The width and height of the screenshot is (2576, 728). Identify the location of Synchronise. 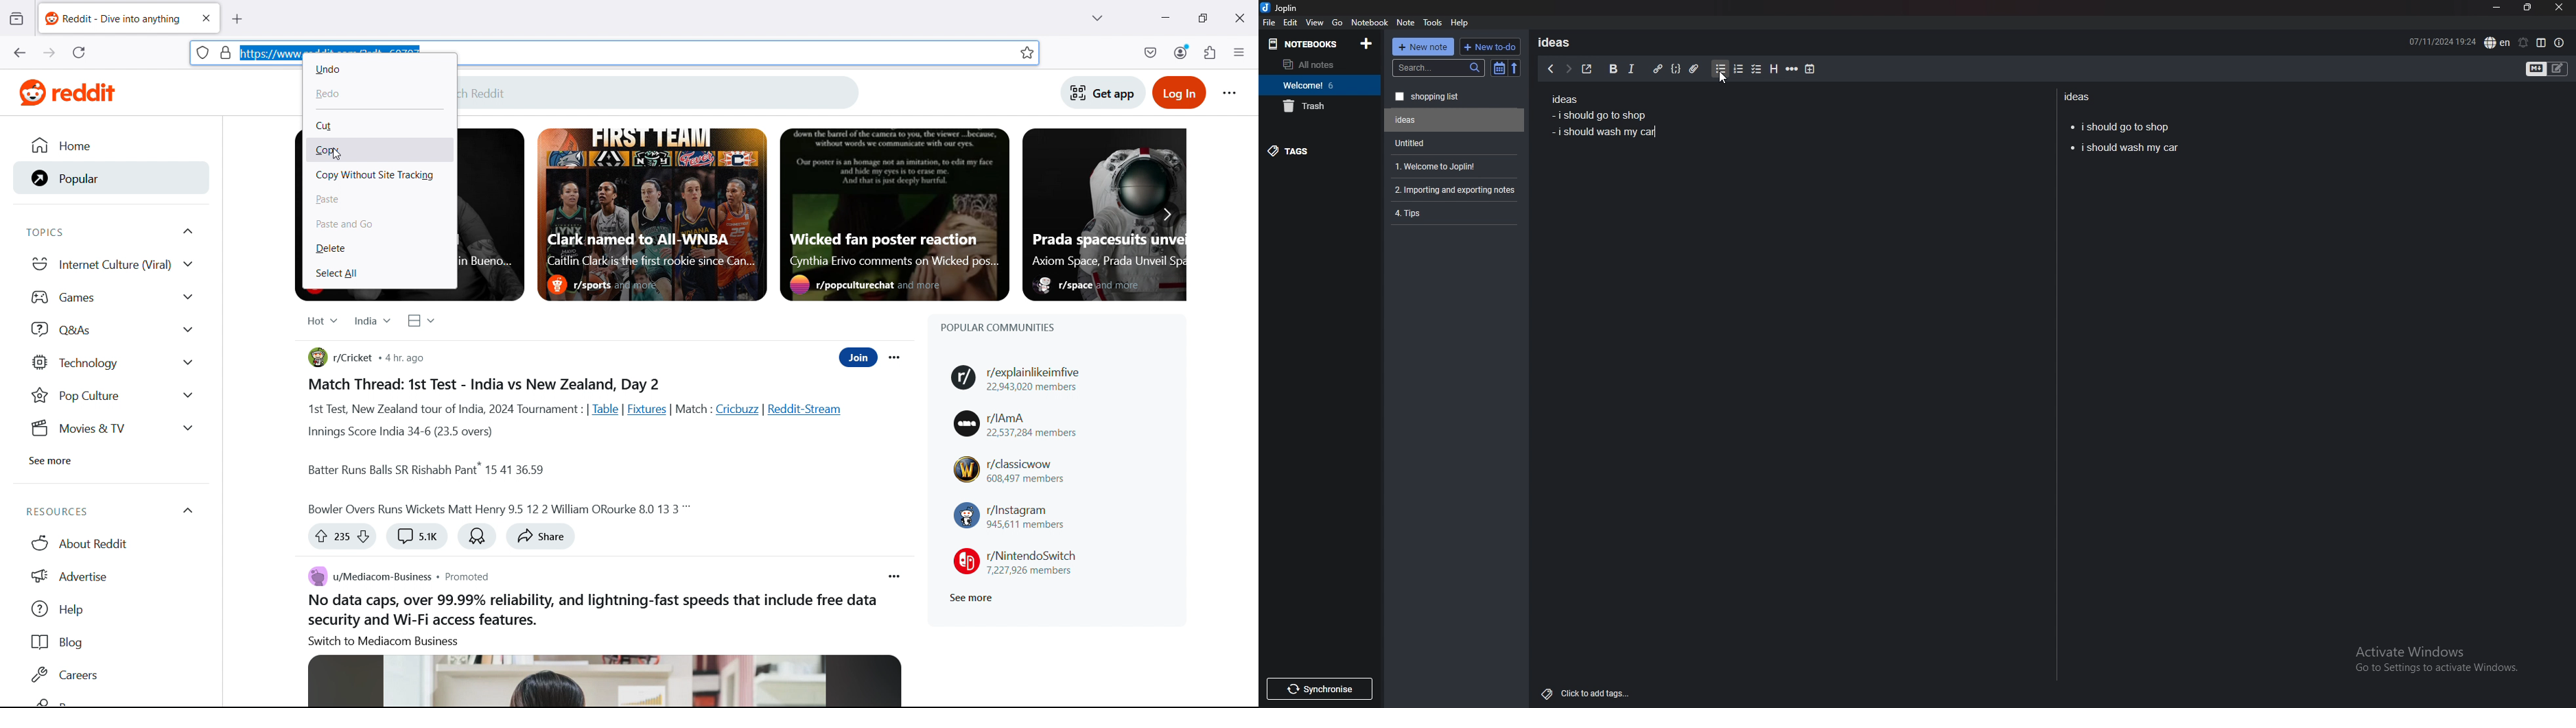
(1319, 689).